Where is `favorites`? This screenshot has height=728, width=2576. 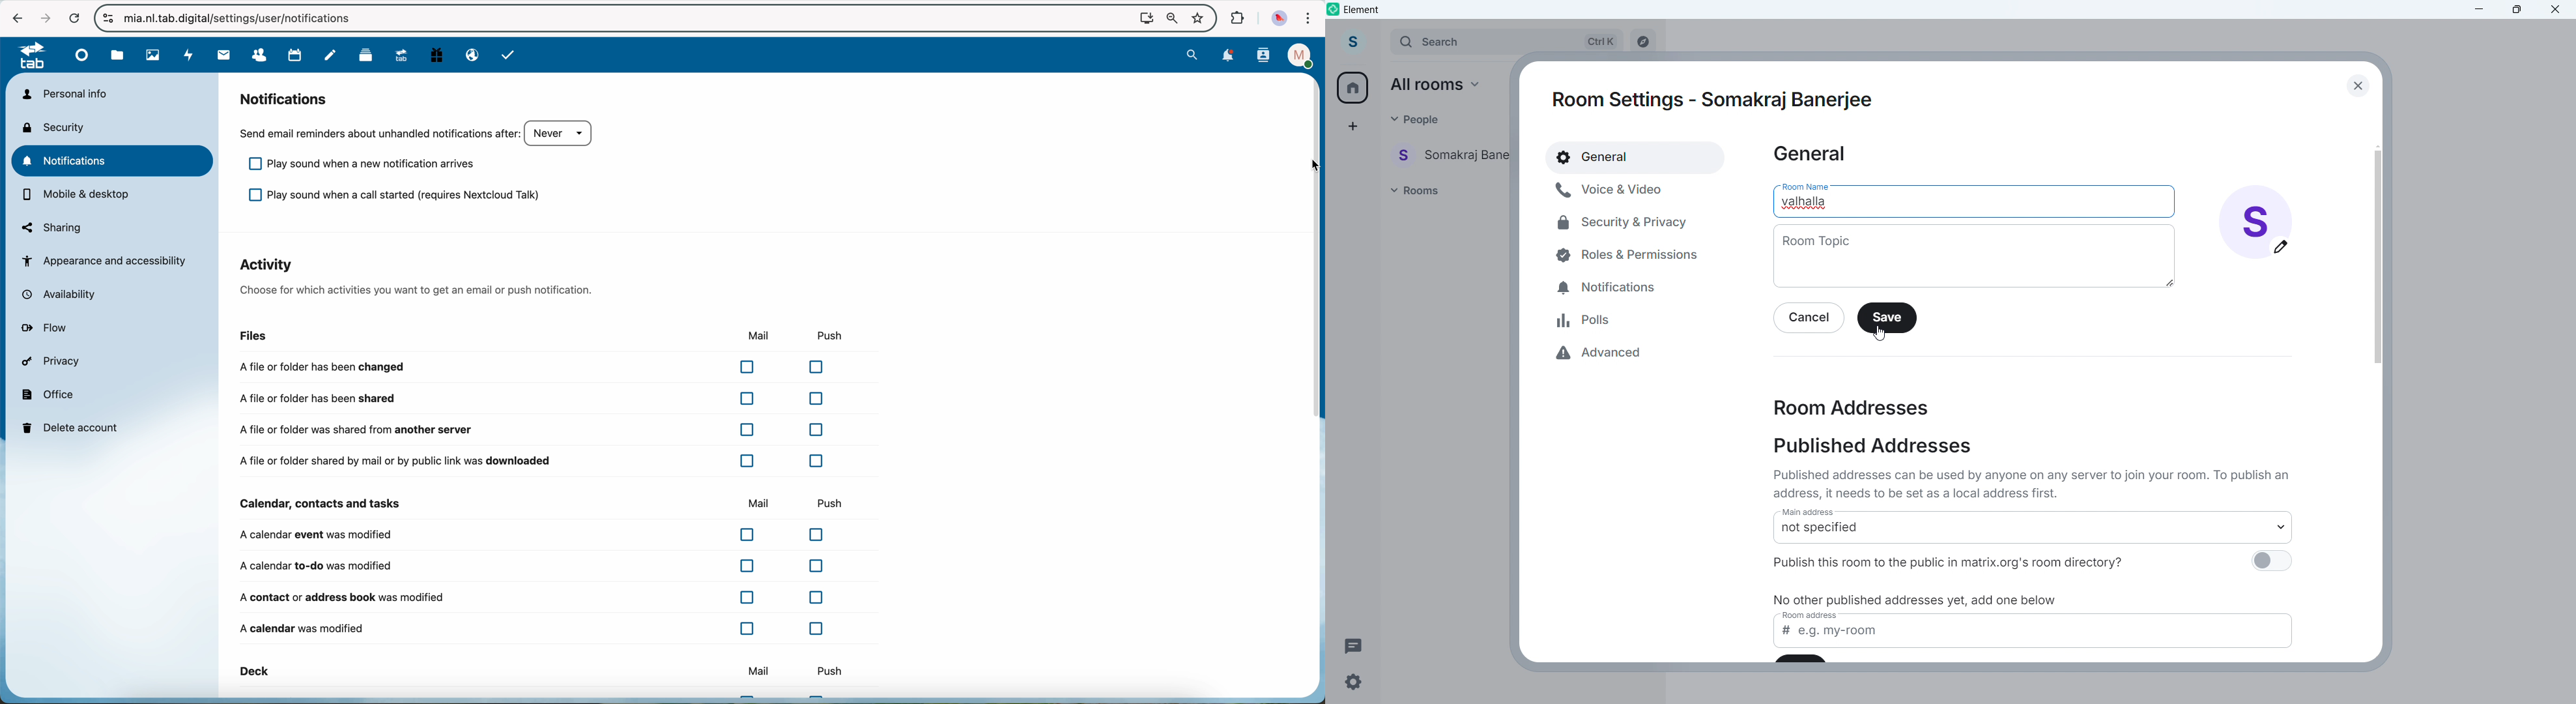
favorites is located at coordinates (1197, 16).